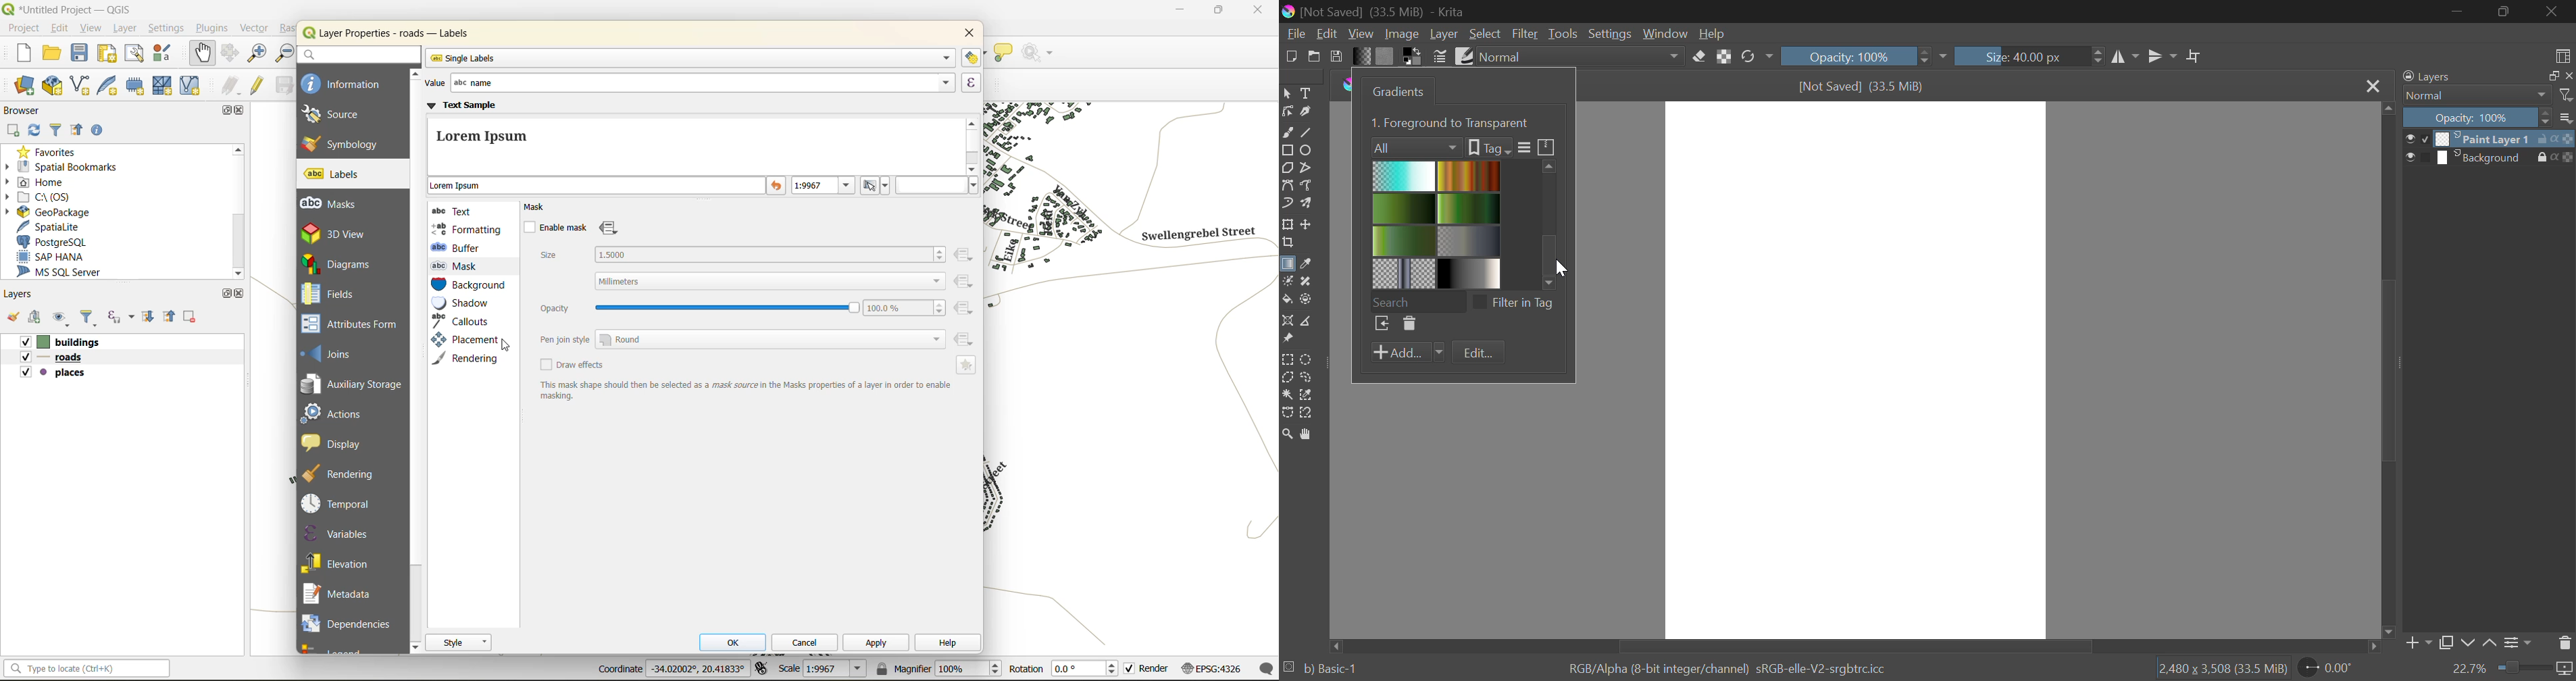  Describe the element at coordinates (741, 308) in the screenshot. I see `opacity` at that location.